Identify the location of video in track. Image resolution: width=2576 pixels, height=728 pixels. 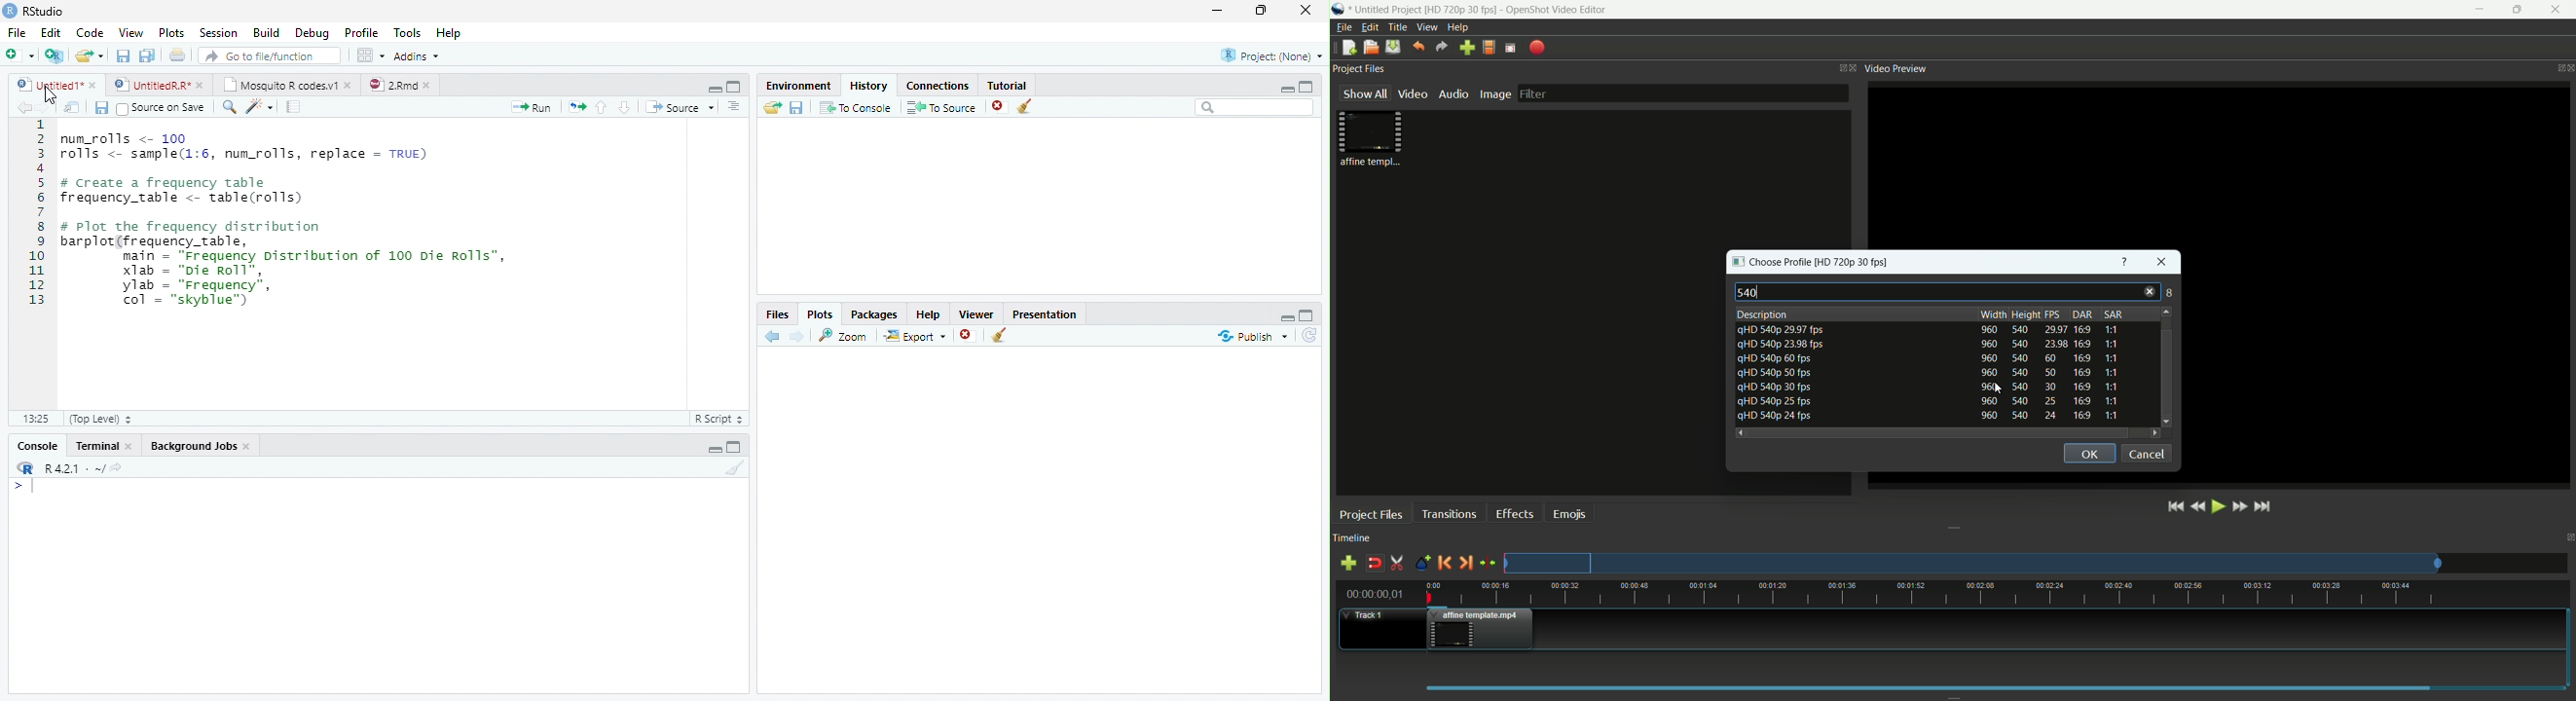
(1480, 628).